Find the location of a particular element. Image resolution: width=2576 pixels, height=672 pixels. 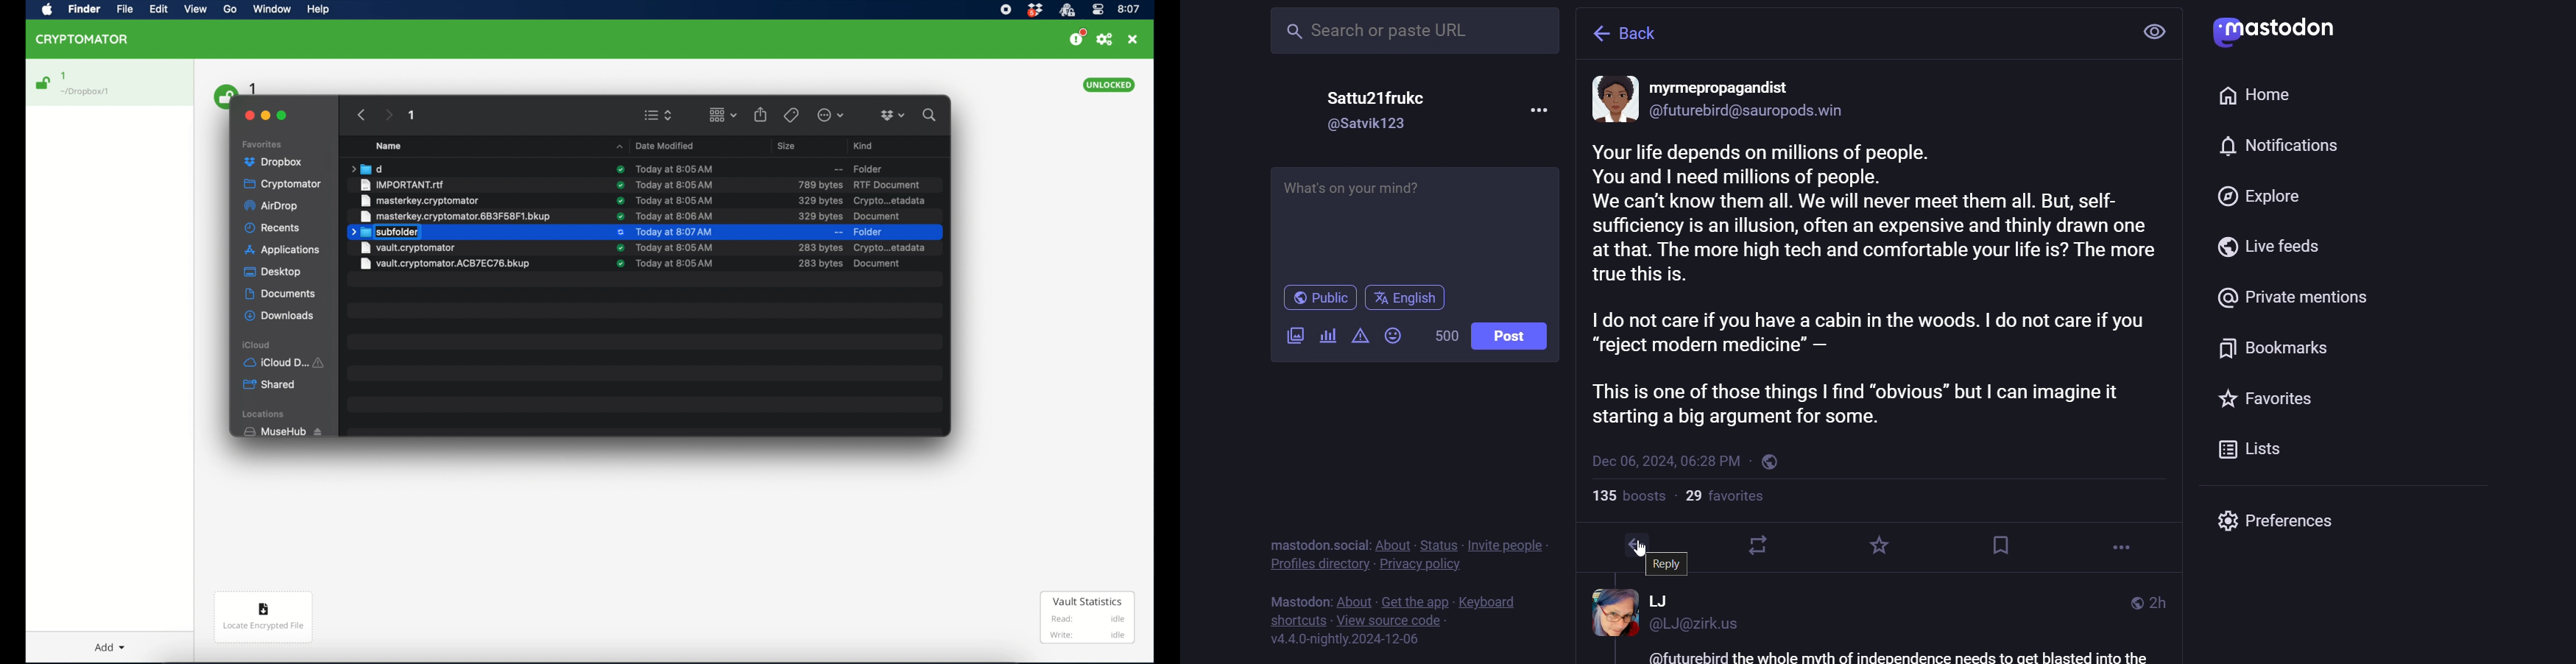

screen recorder icon is located at coordinates (1007, 9).